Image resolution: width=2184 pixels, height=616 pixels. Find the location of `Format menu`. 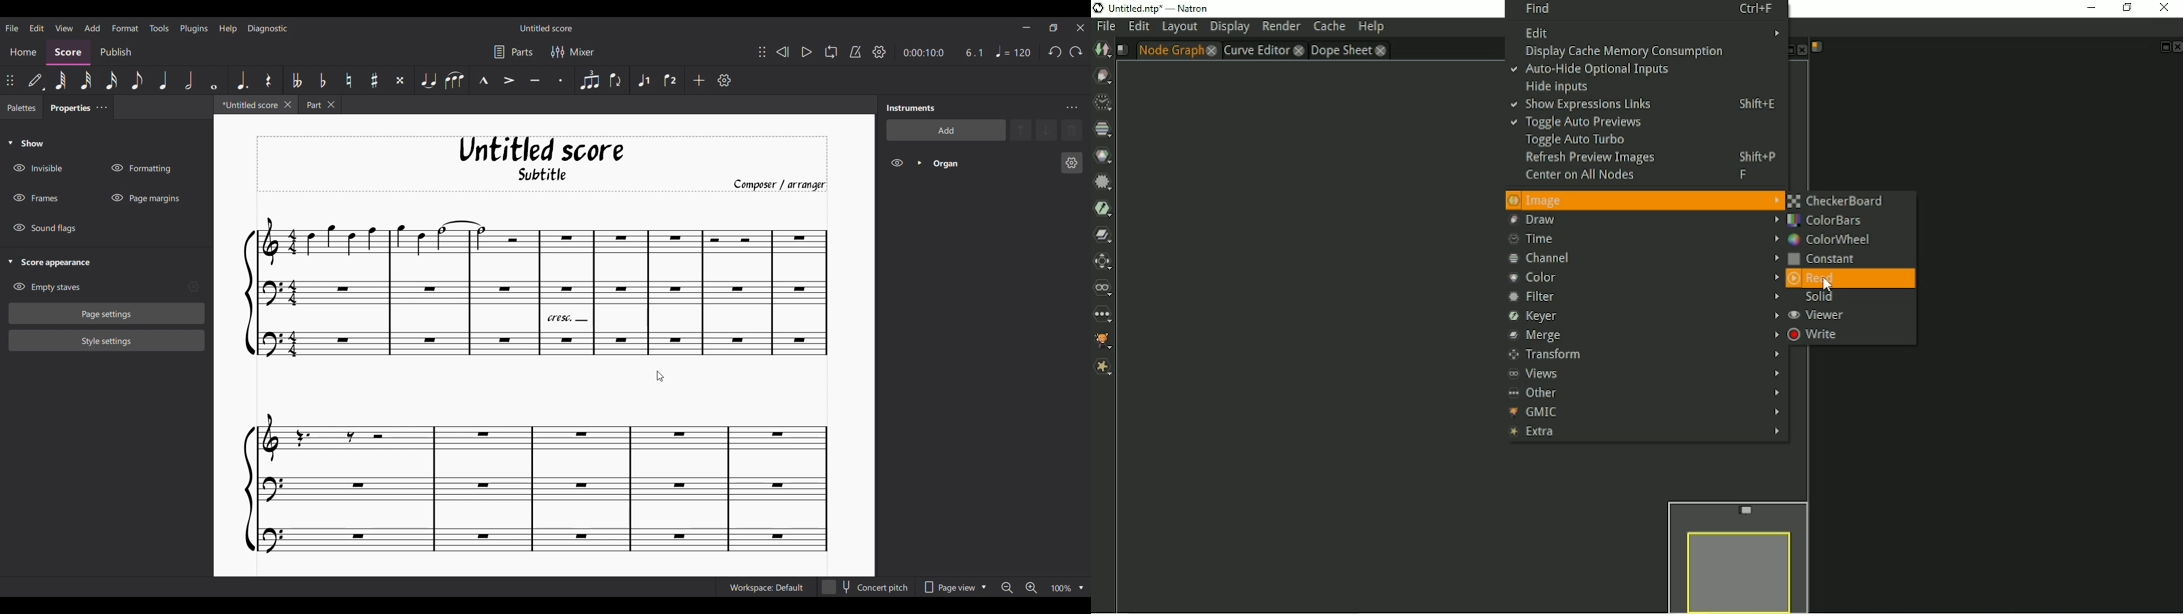

Format menu is located at coordinates (125, 28).